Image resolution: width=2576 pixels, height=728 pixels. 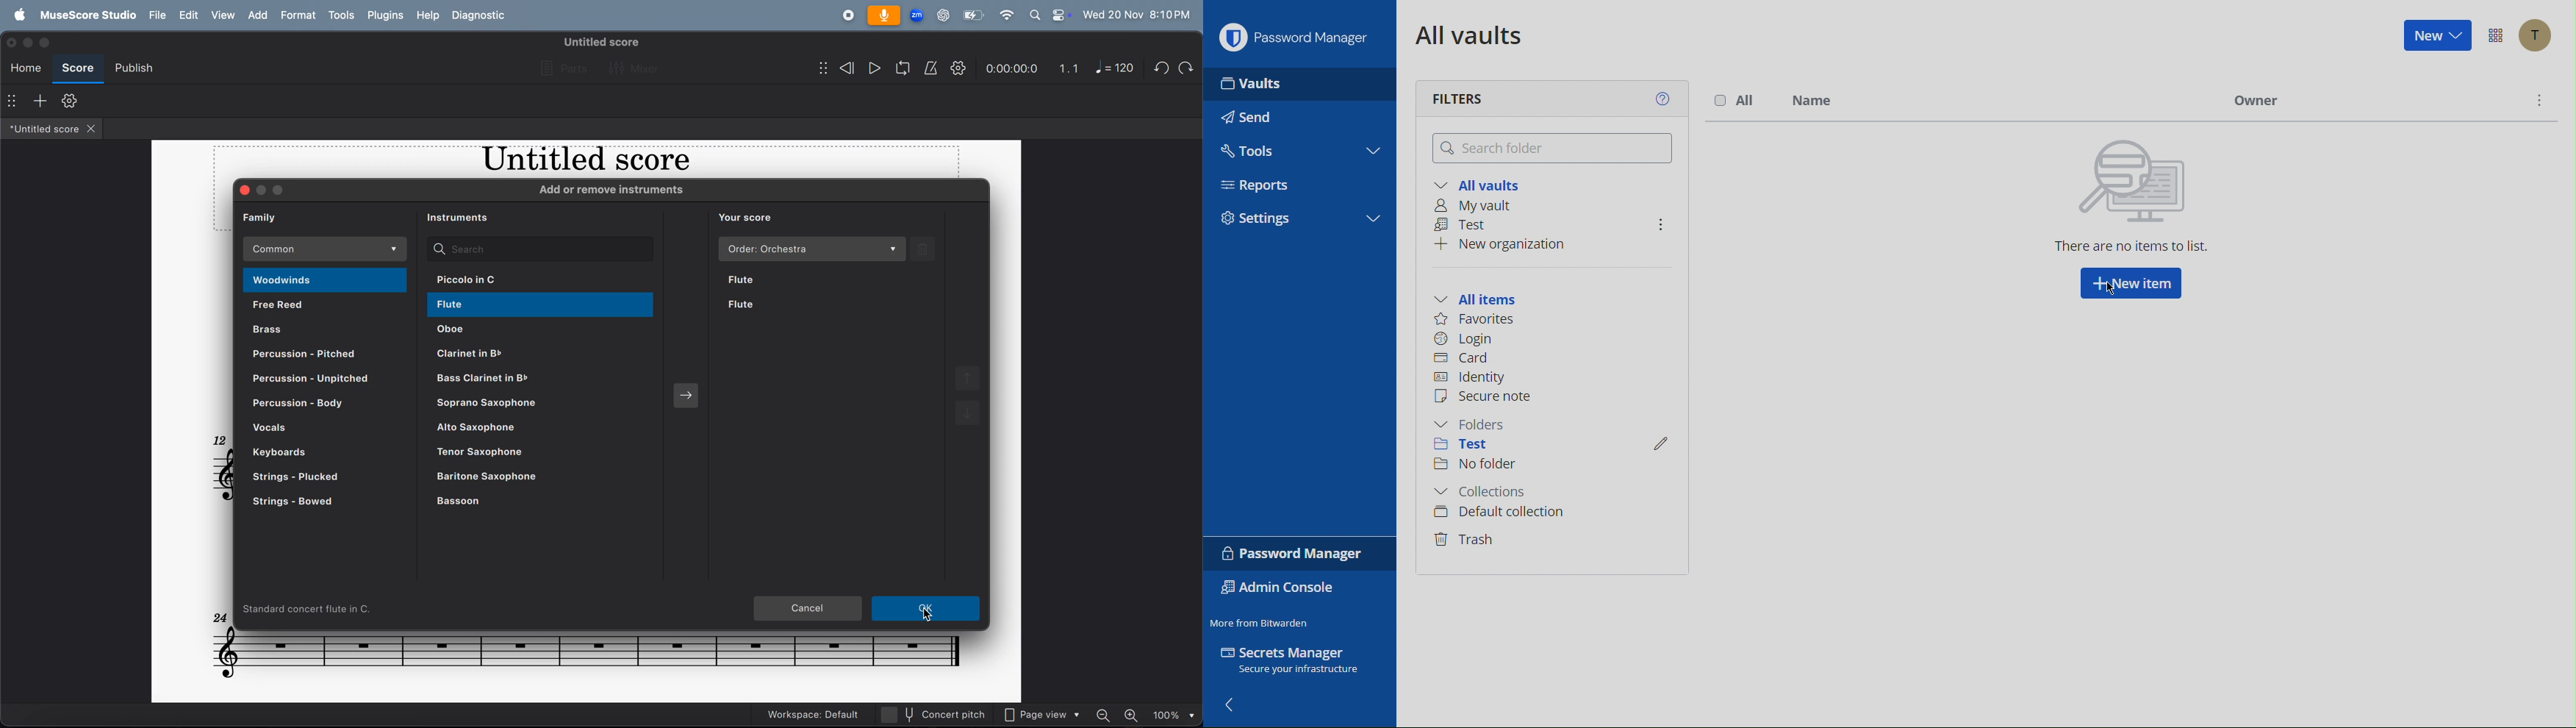 I want to click on Test, so click(x=1465, y=224).